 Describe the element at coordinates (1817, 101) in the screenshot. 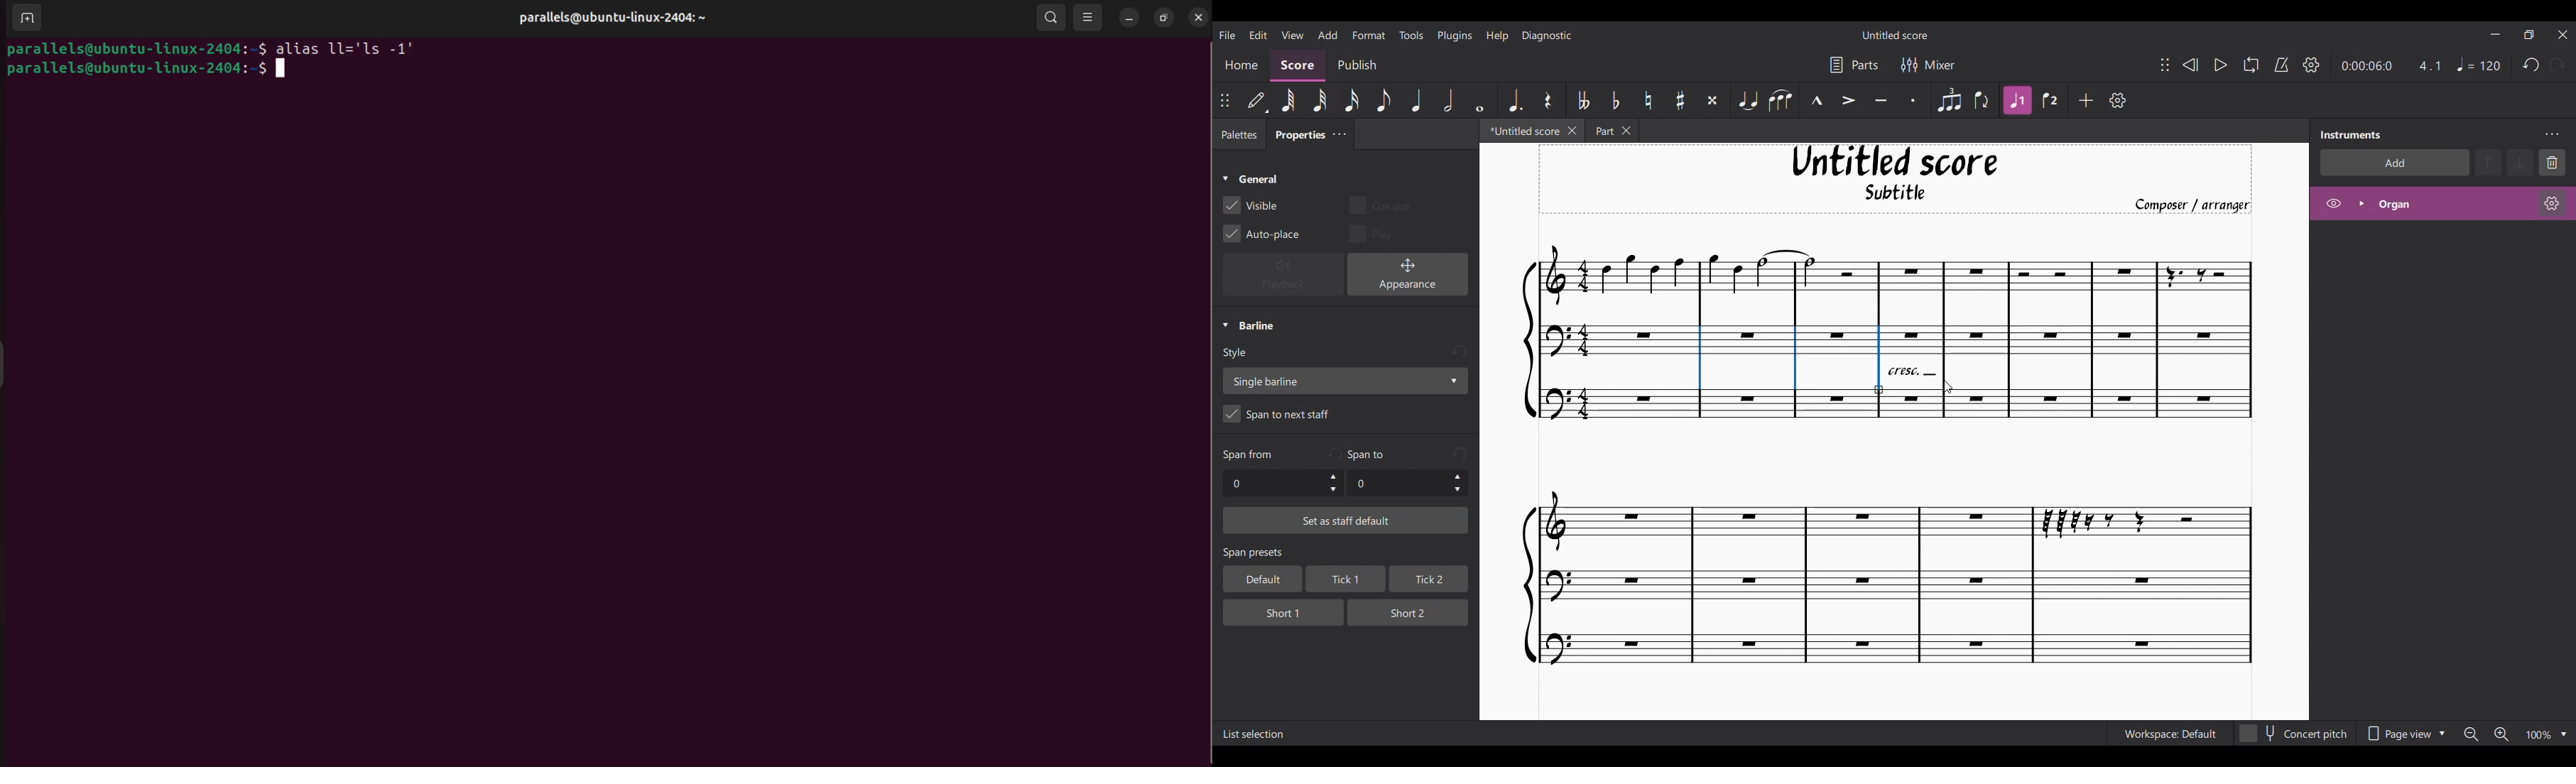

I see `Marcato` at that location.